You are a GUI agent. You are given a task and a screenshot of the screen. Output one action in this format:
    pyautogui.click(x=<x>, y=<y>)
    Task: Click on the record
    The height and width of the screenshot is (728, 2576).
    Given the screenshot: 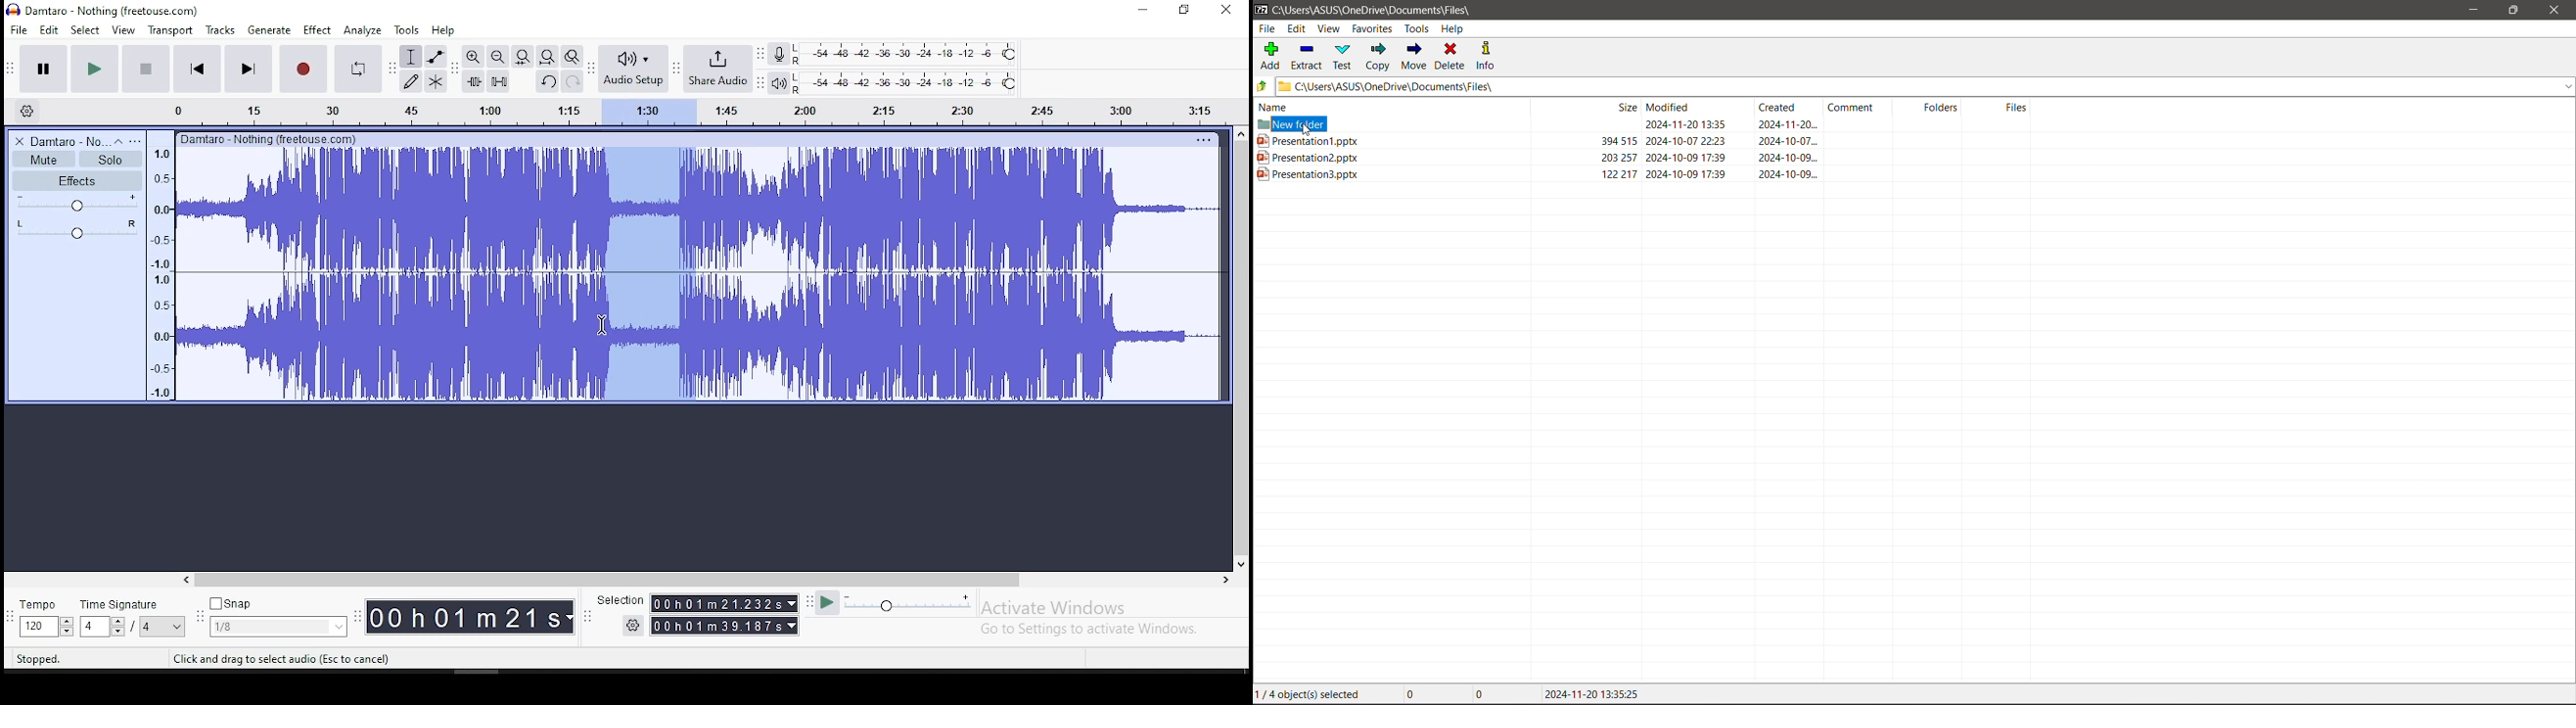 What is the action you would take?
    pyautogui.click(x=301, y=69)
    